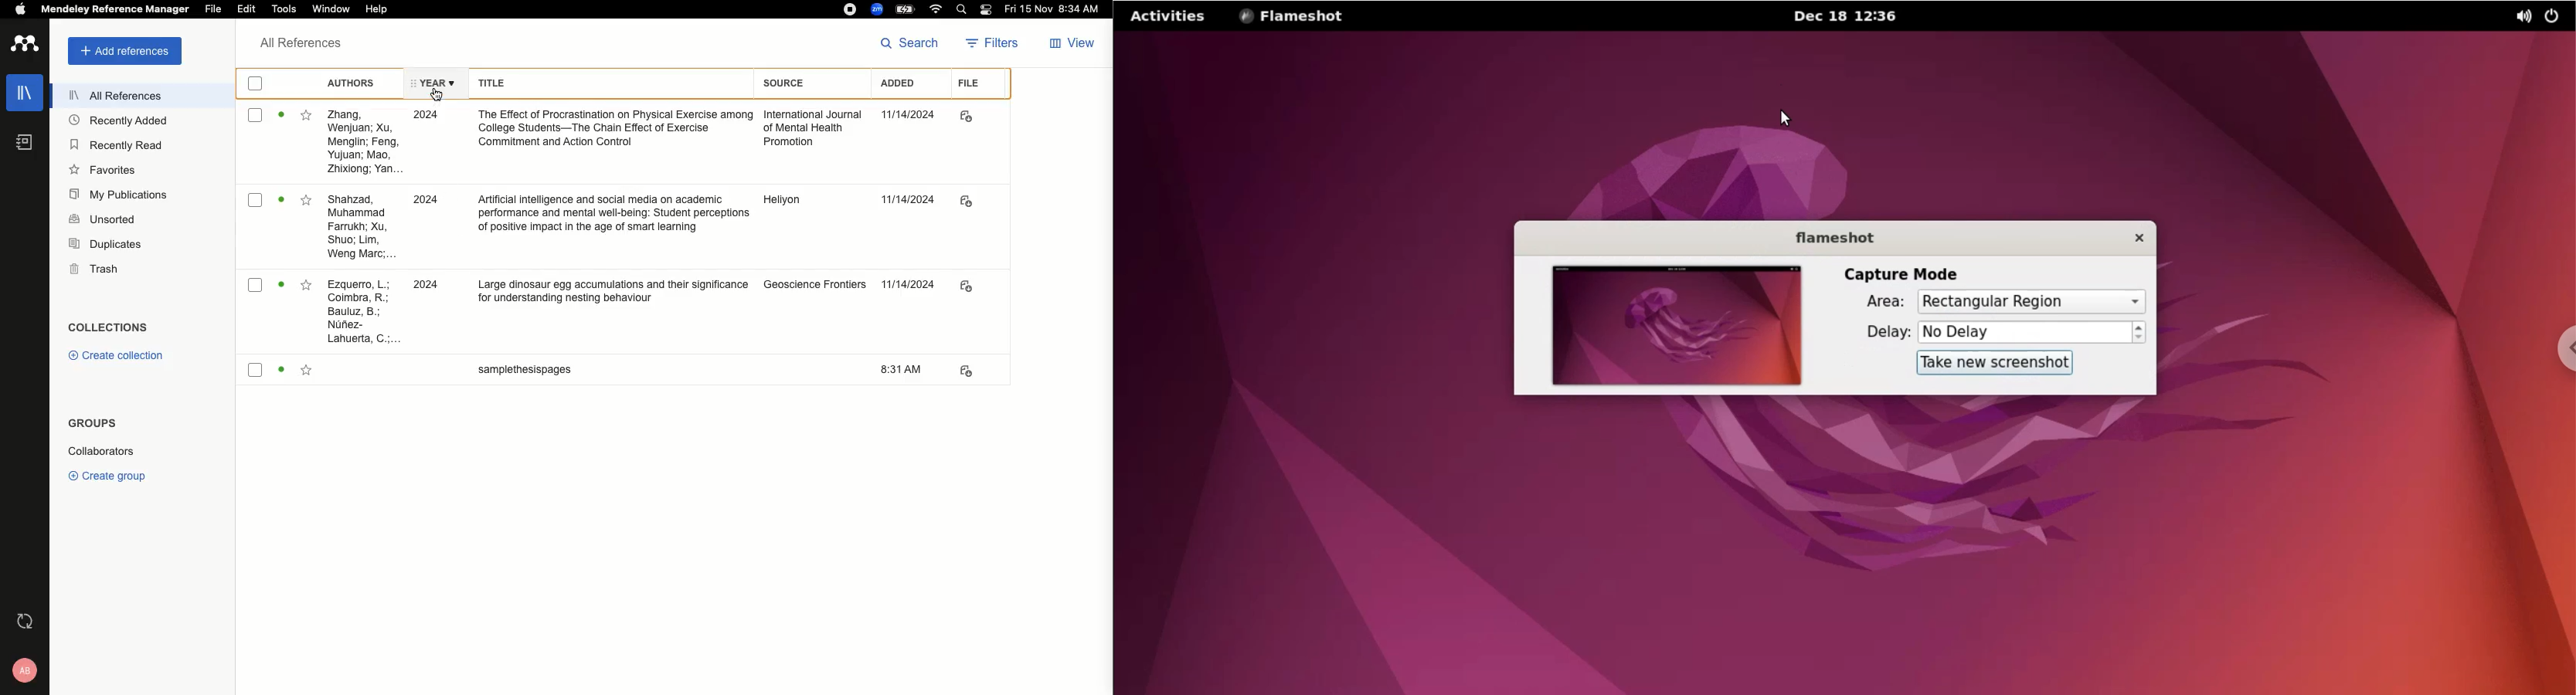 This screenshot has height=700, width=2576. Describe the element at coordinates (256, 204) in the screenshot. I see `select document` at that location.